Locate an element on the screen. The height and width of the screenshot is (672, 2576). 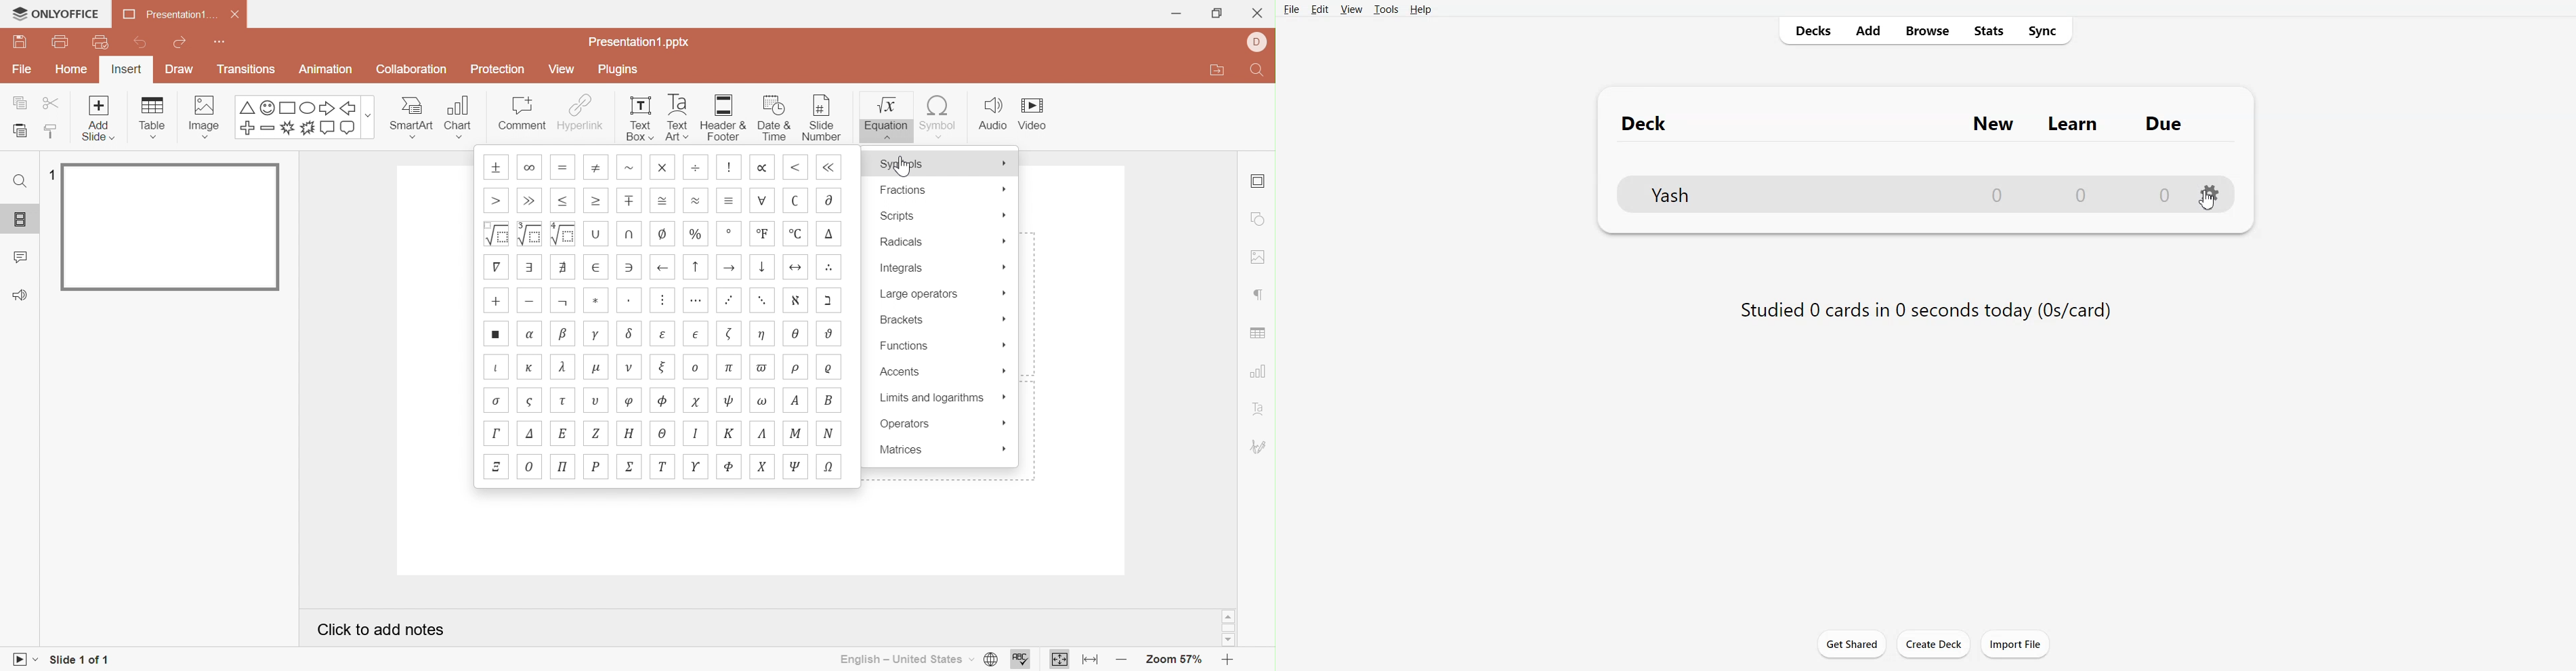
table settings is located at coordinates (1260, 334).